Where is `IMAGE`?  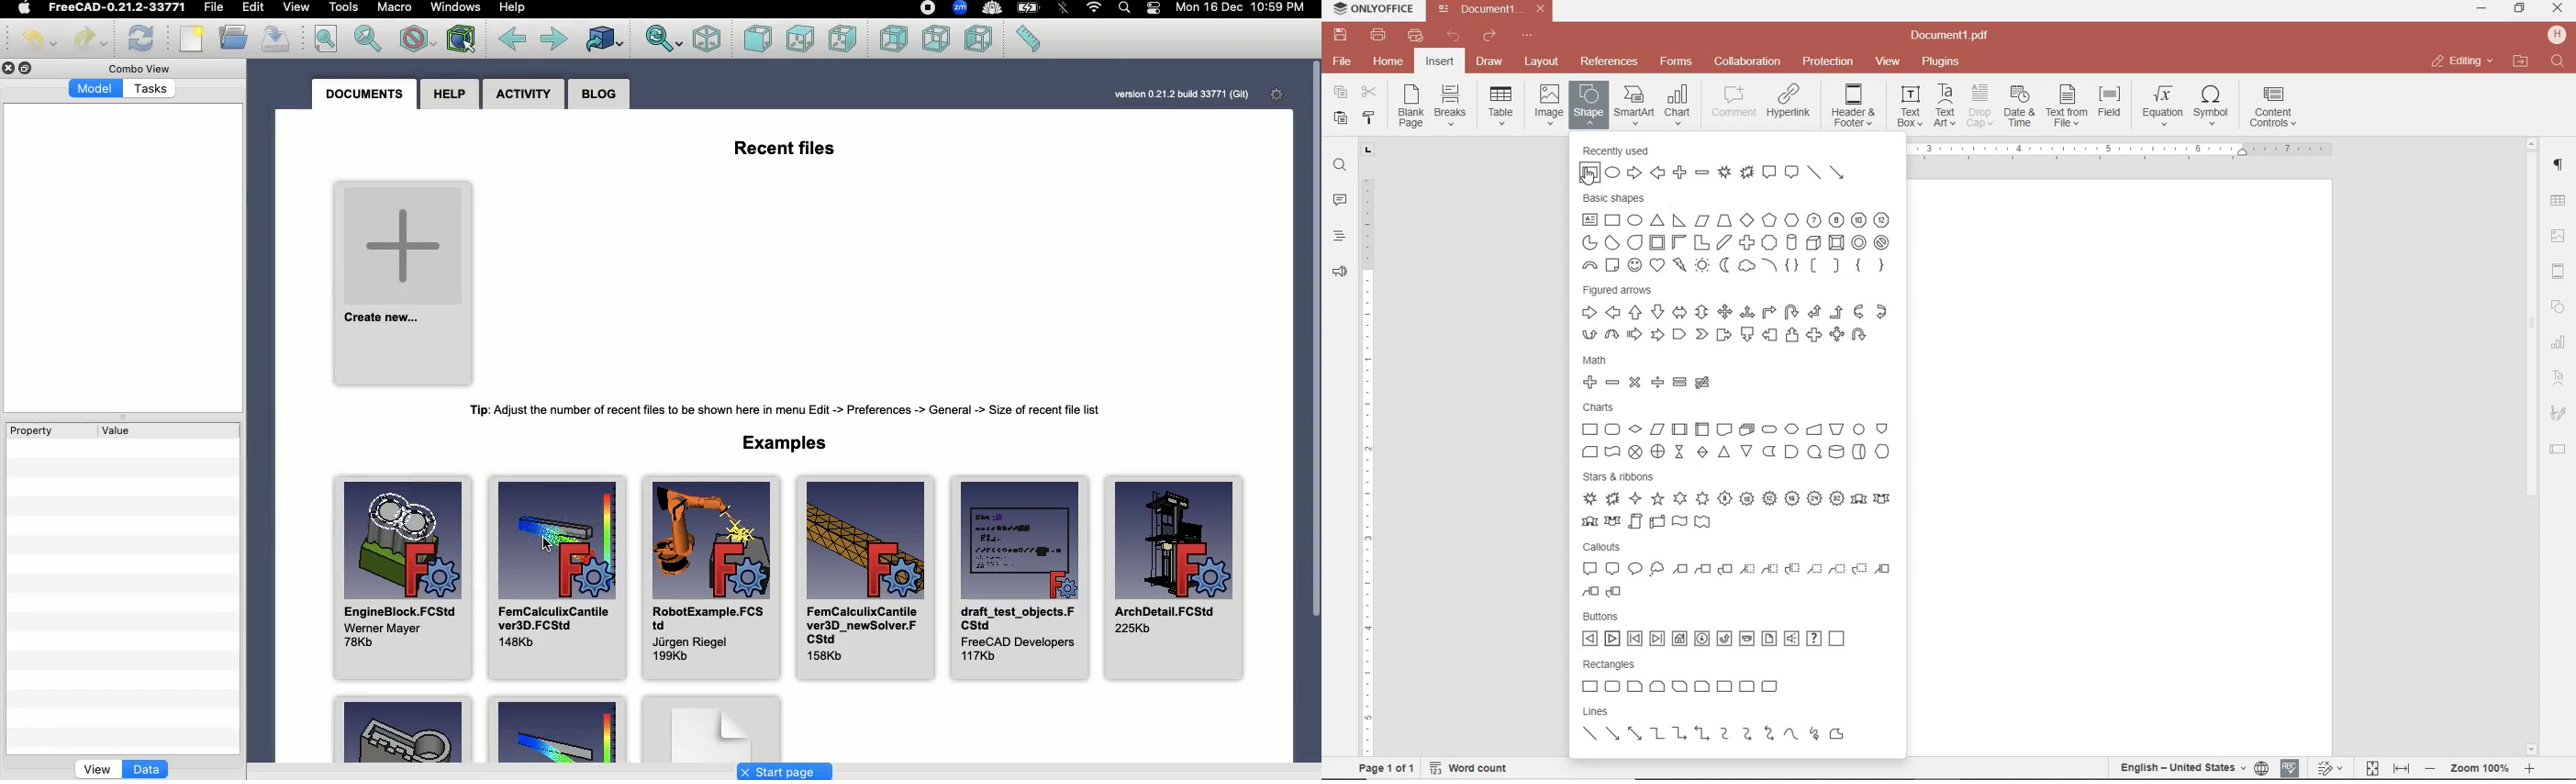
IMAGE is located at coordinates (2560, 238).